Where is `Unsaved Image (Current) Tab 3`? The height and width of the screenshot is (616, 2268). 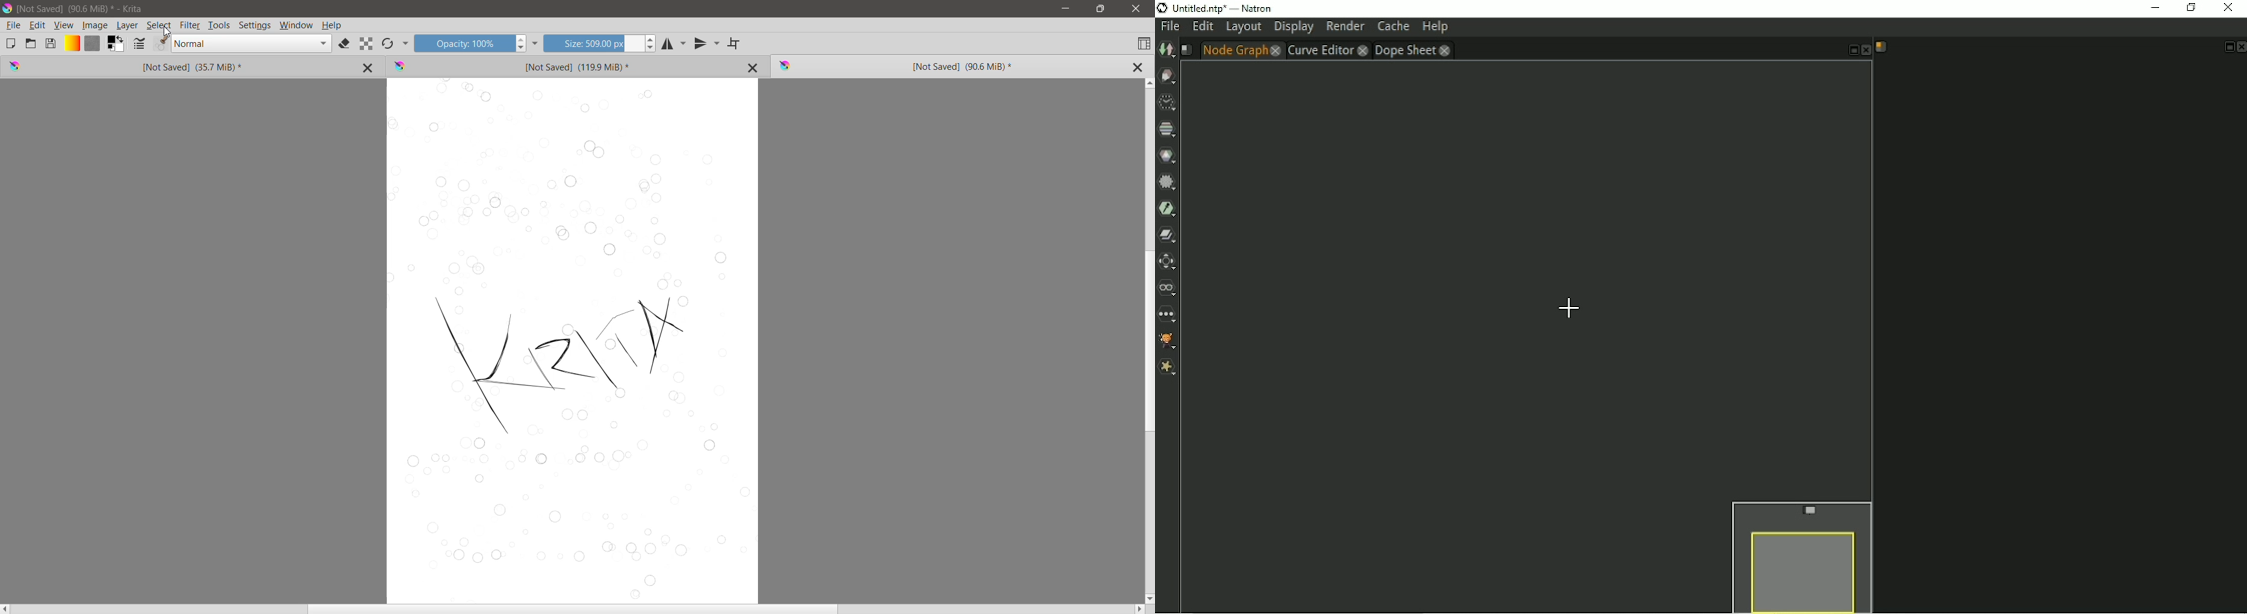
Unsaved Image (Current) Tab 3 is located at coordinates (933, 67).